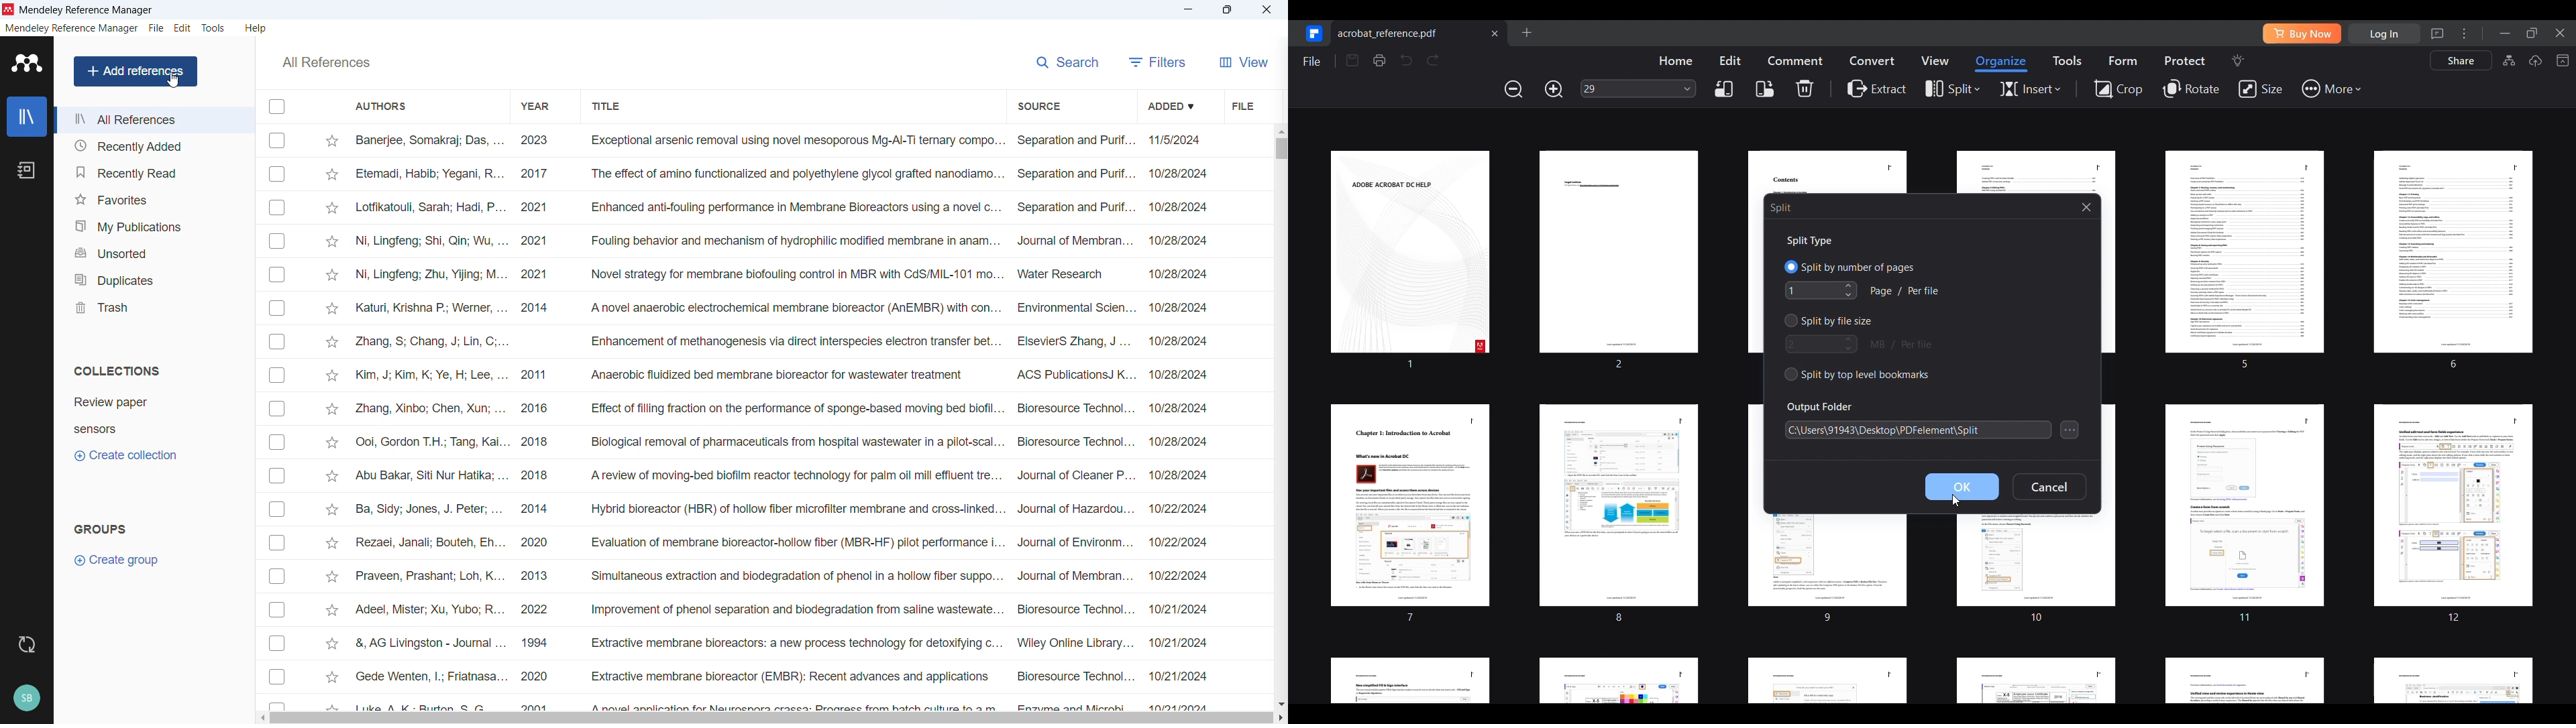  I want to click on  Maximise, so click(1228, 10).